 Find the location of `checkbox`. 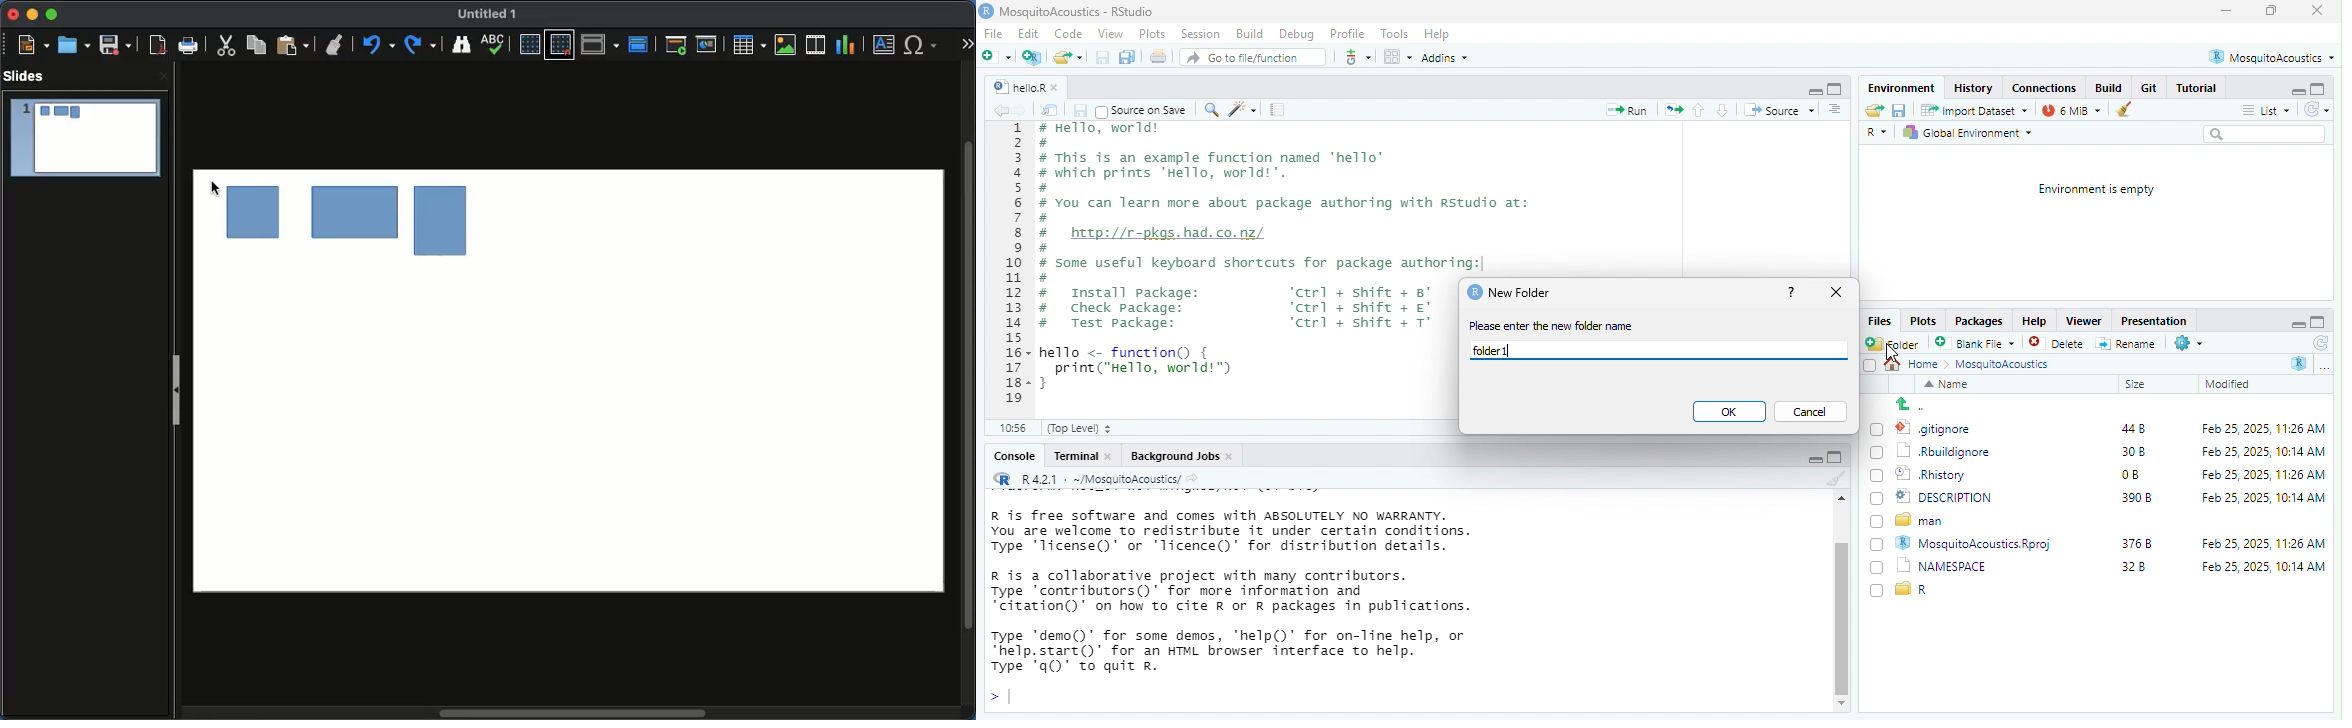

checkbox is located at coordinates (1876, 499).